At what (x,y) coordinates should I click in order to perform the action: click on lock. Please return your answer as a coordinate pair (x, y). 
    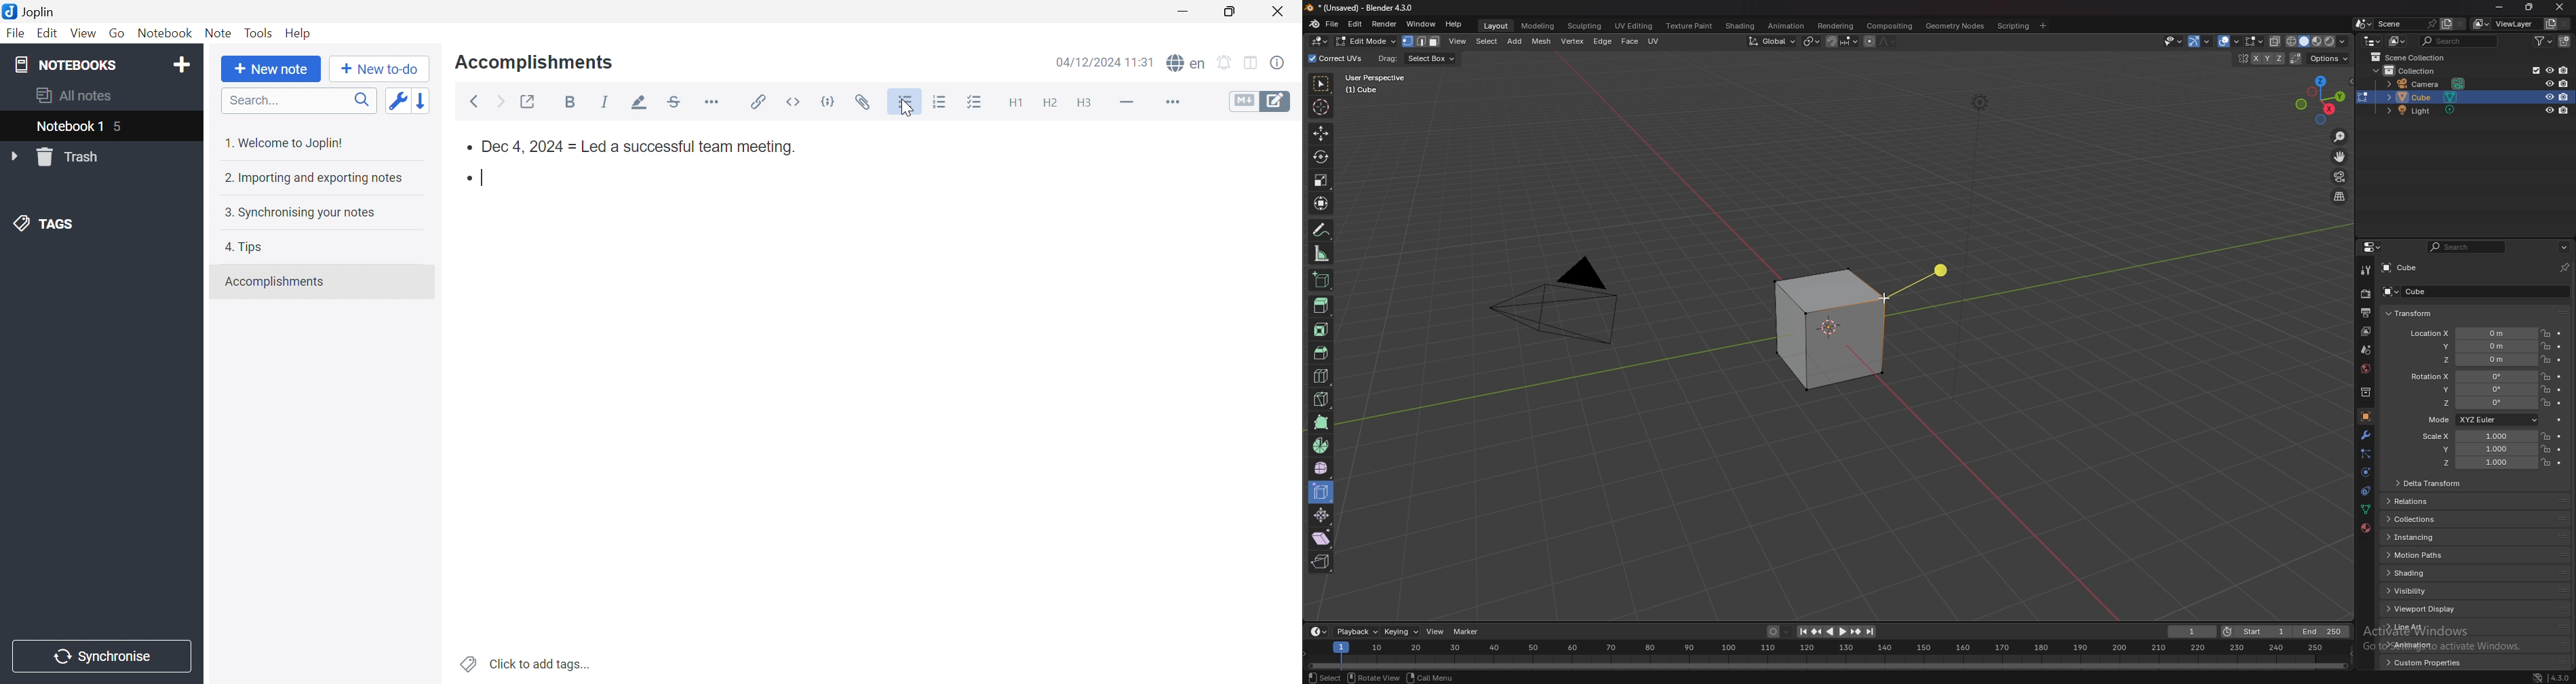
    Looking at the image, I should click on (2545, 359).